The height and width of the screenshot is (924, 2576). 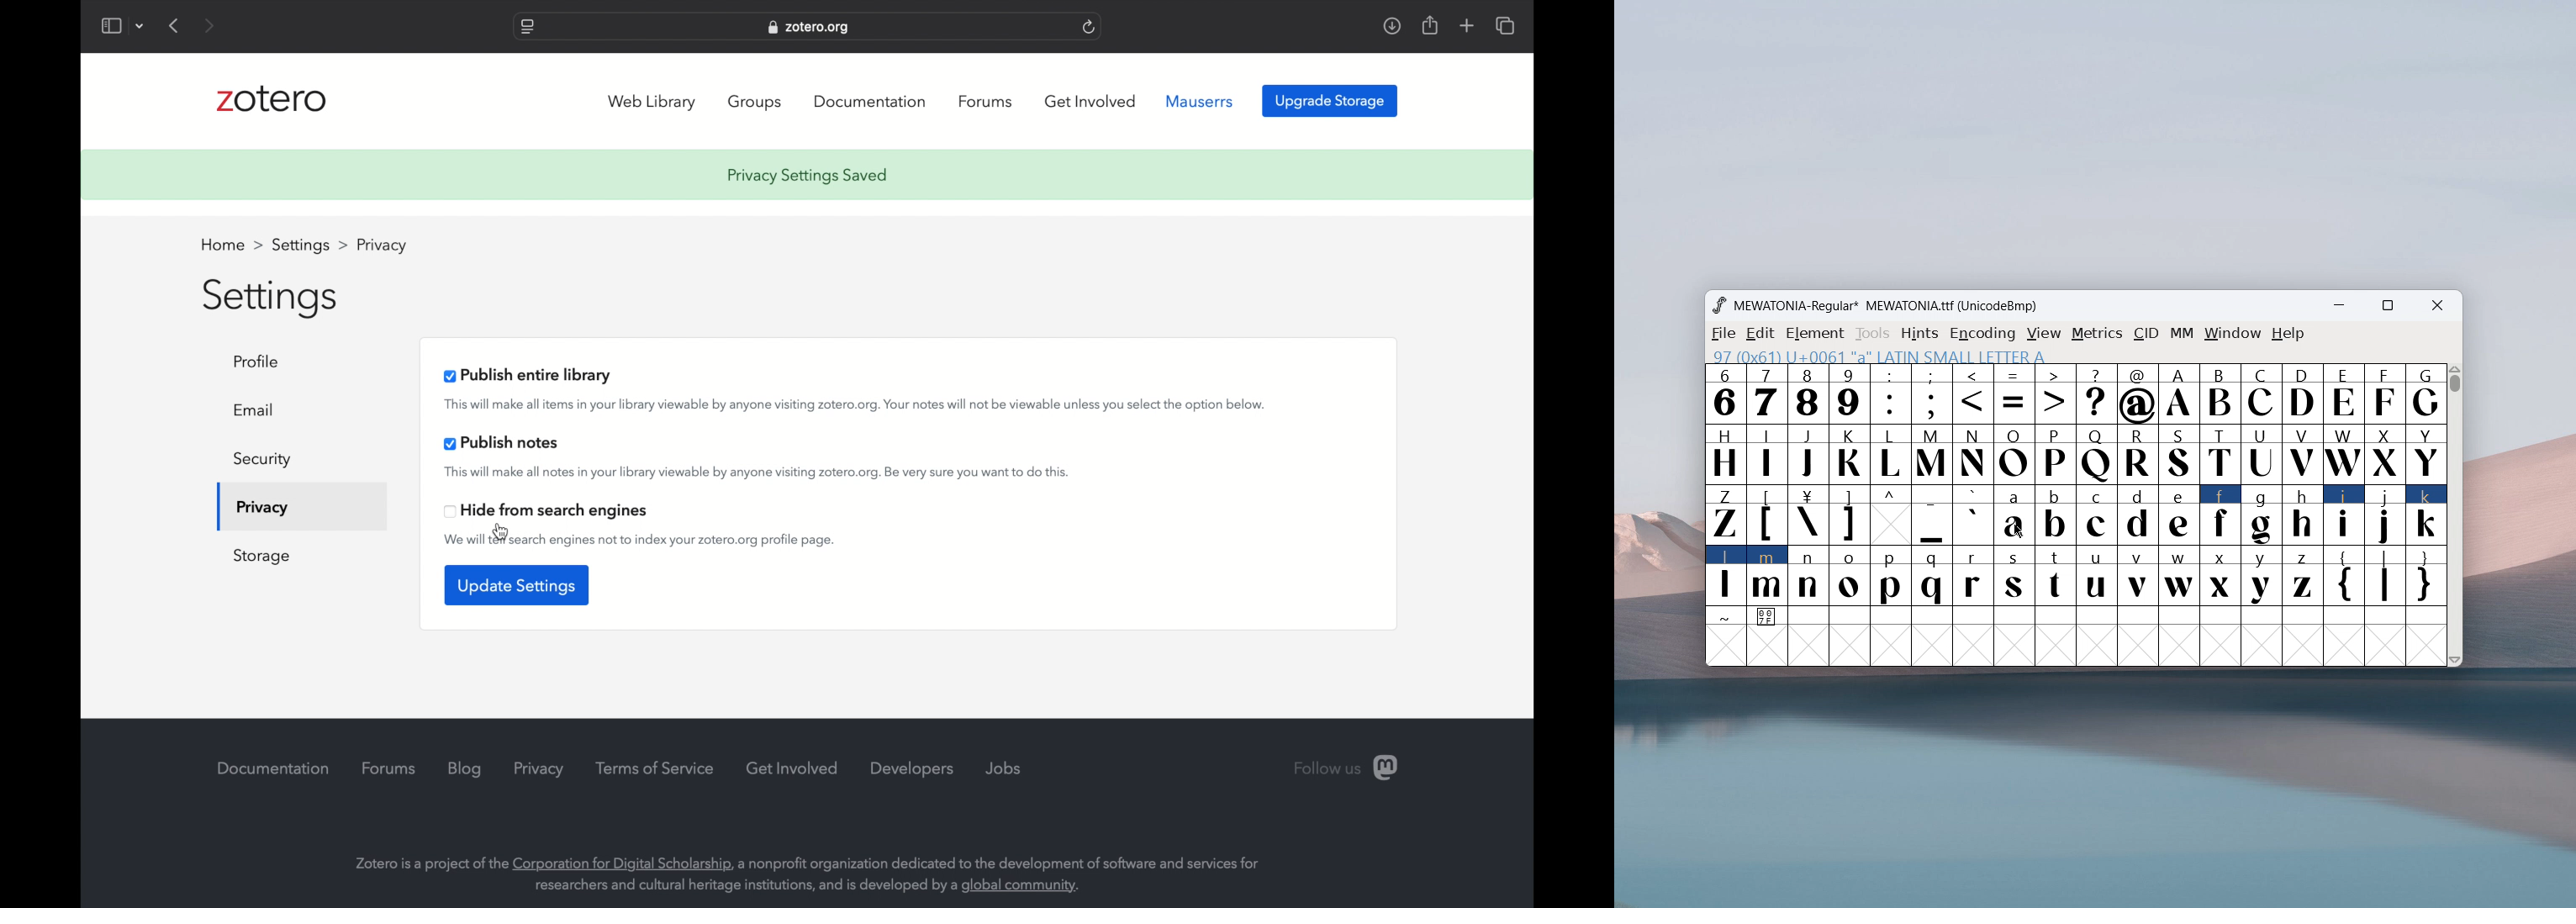 I want to click on cursor, so click(x=2018, y=531).